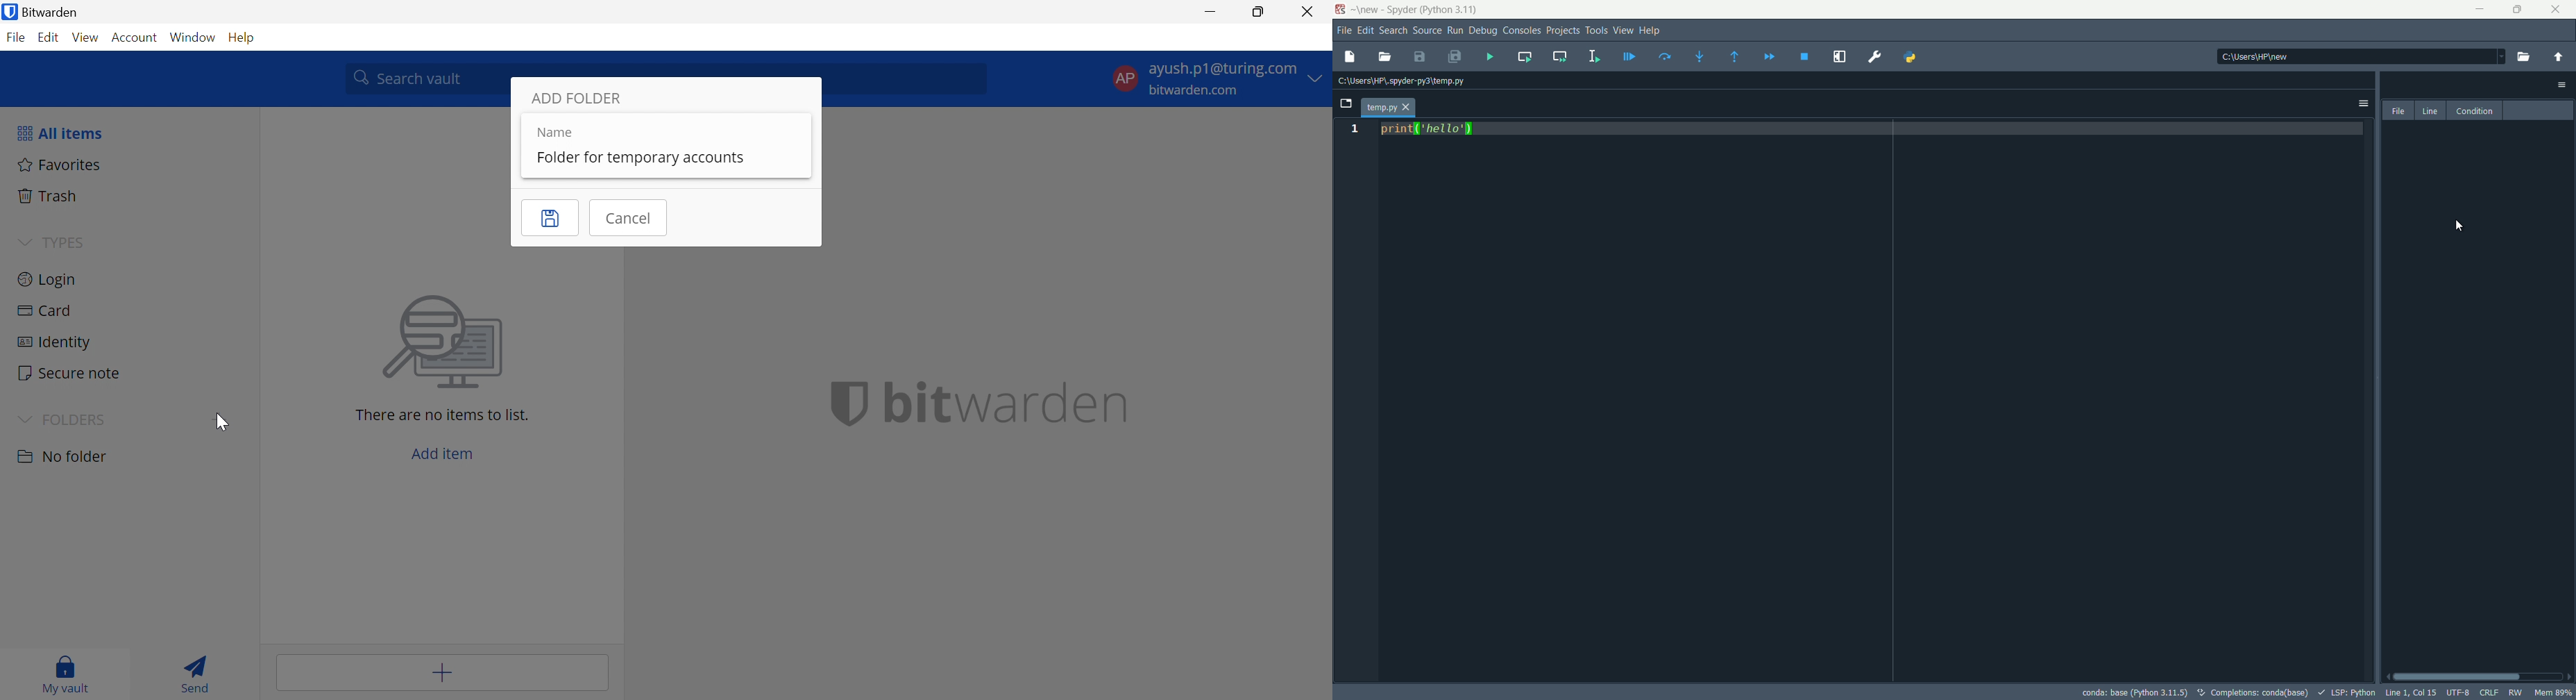 The image size is (2576, 700). Describe the element at coordinates (2558, 10) in the screenshot. I see `close app` at that location.